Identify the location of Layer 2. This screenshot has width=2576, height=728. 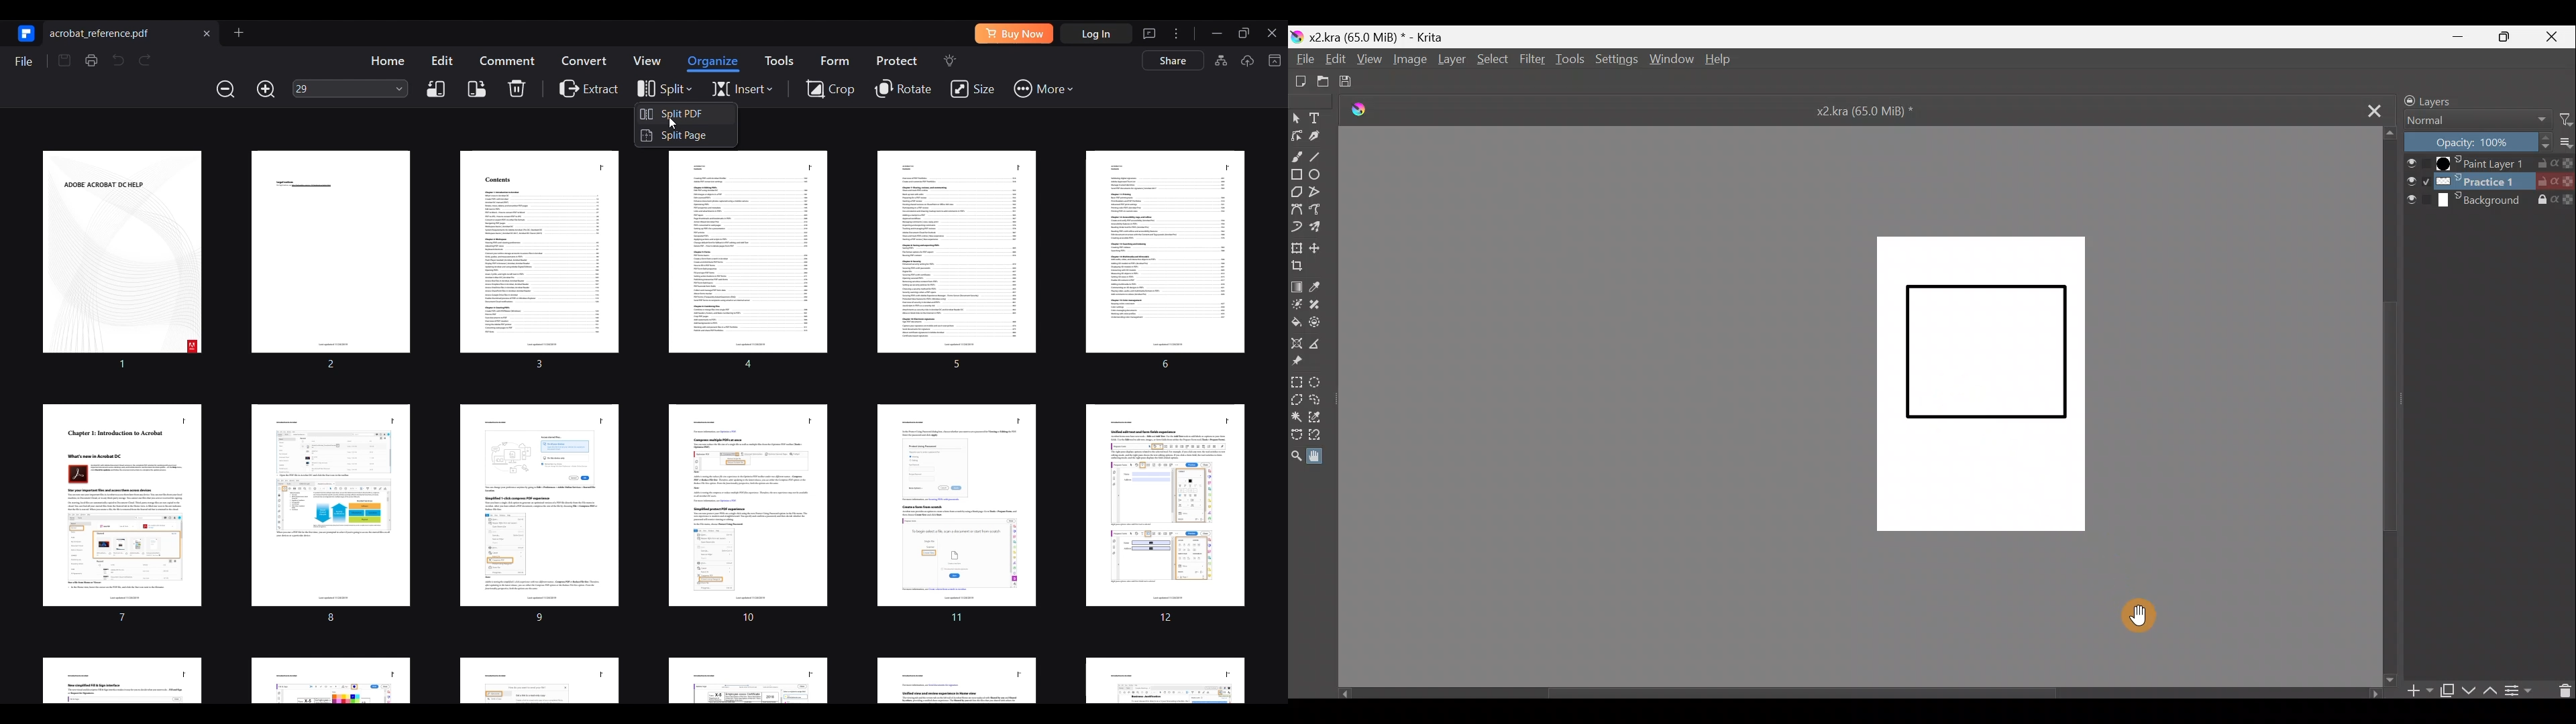
(2489, 183).